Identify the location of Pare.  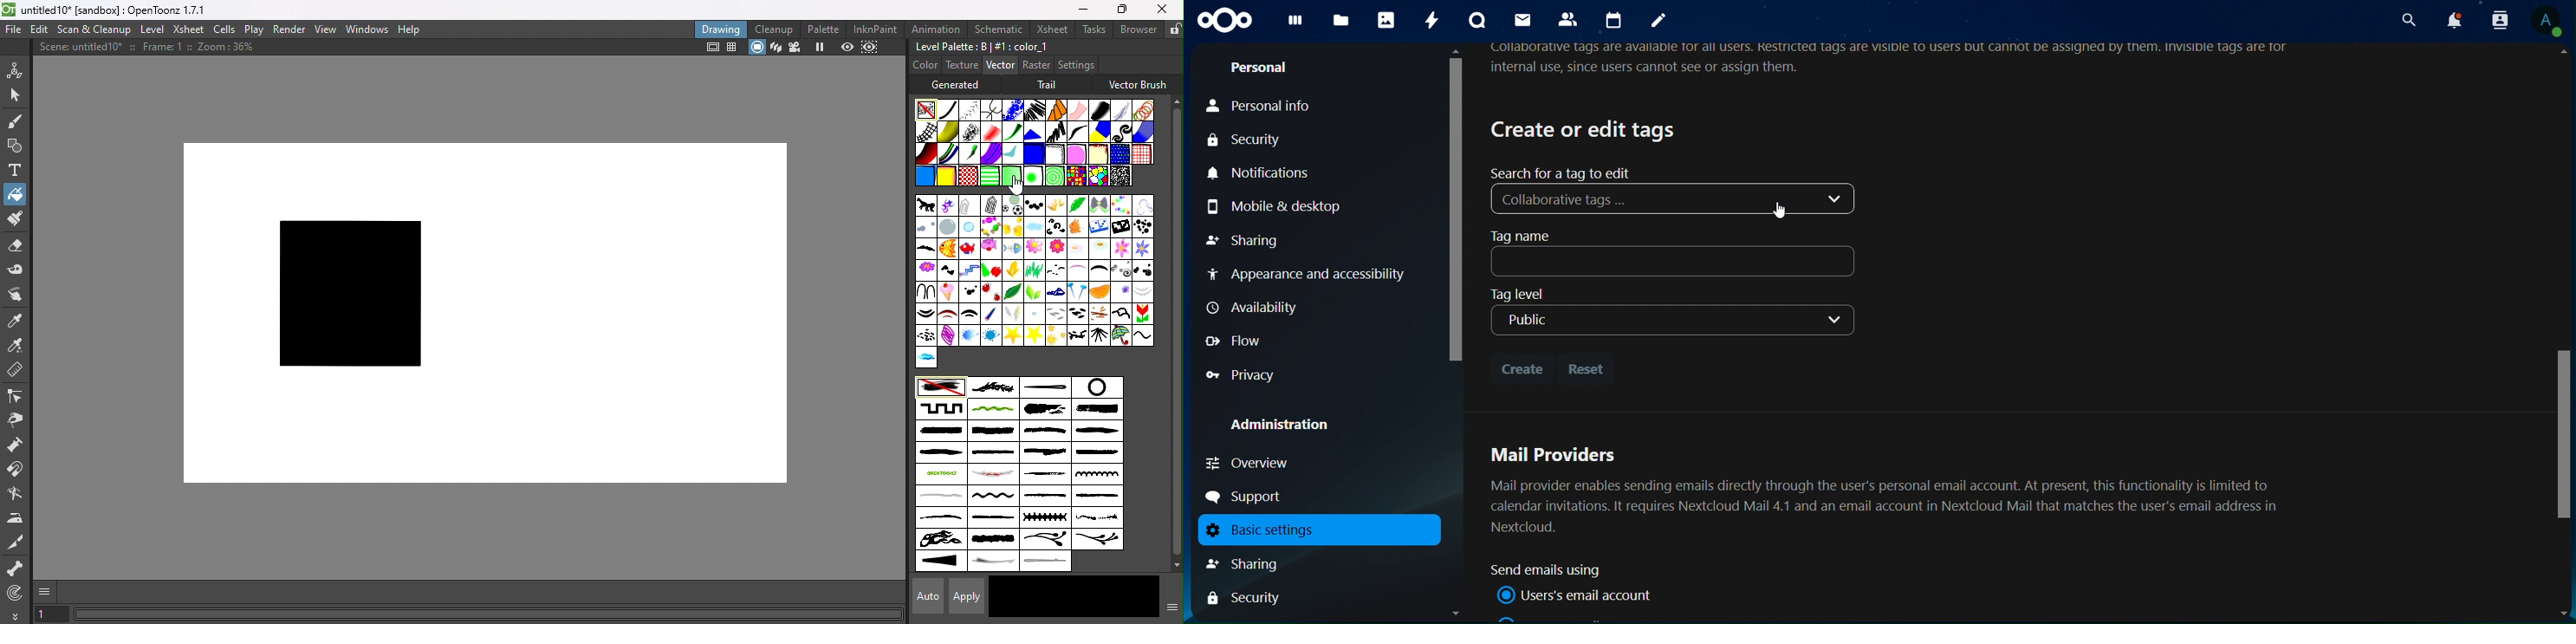
(1145, 291).